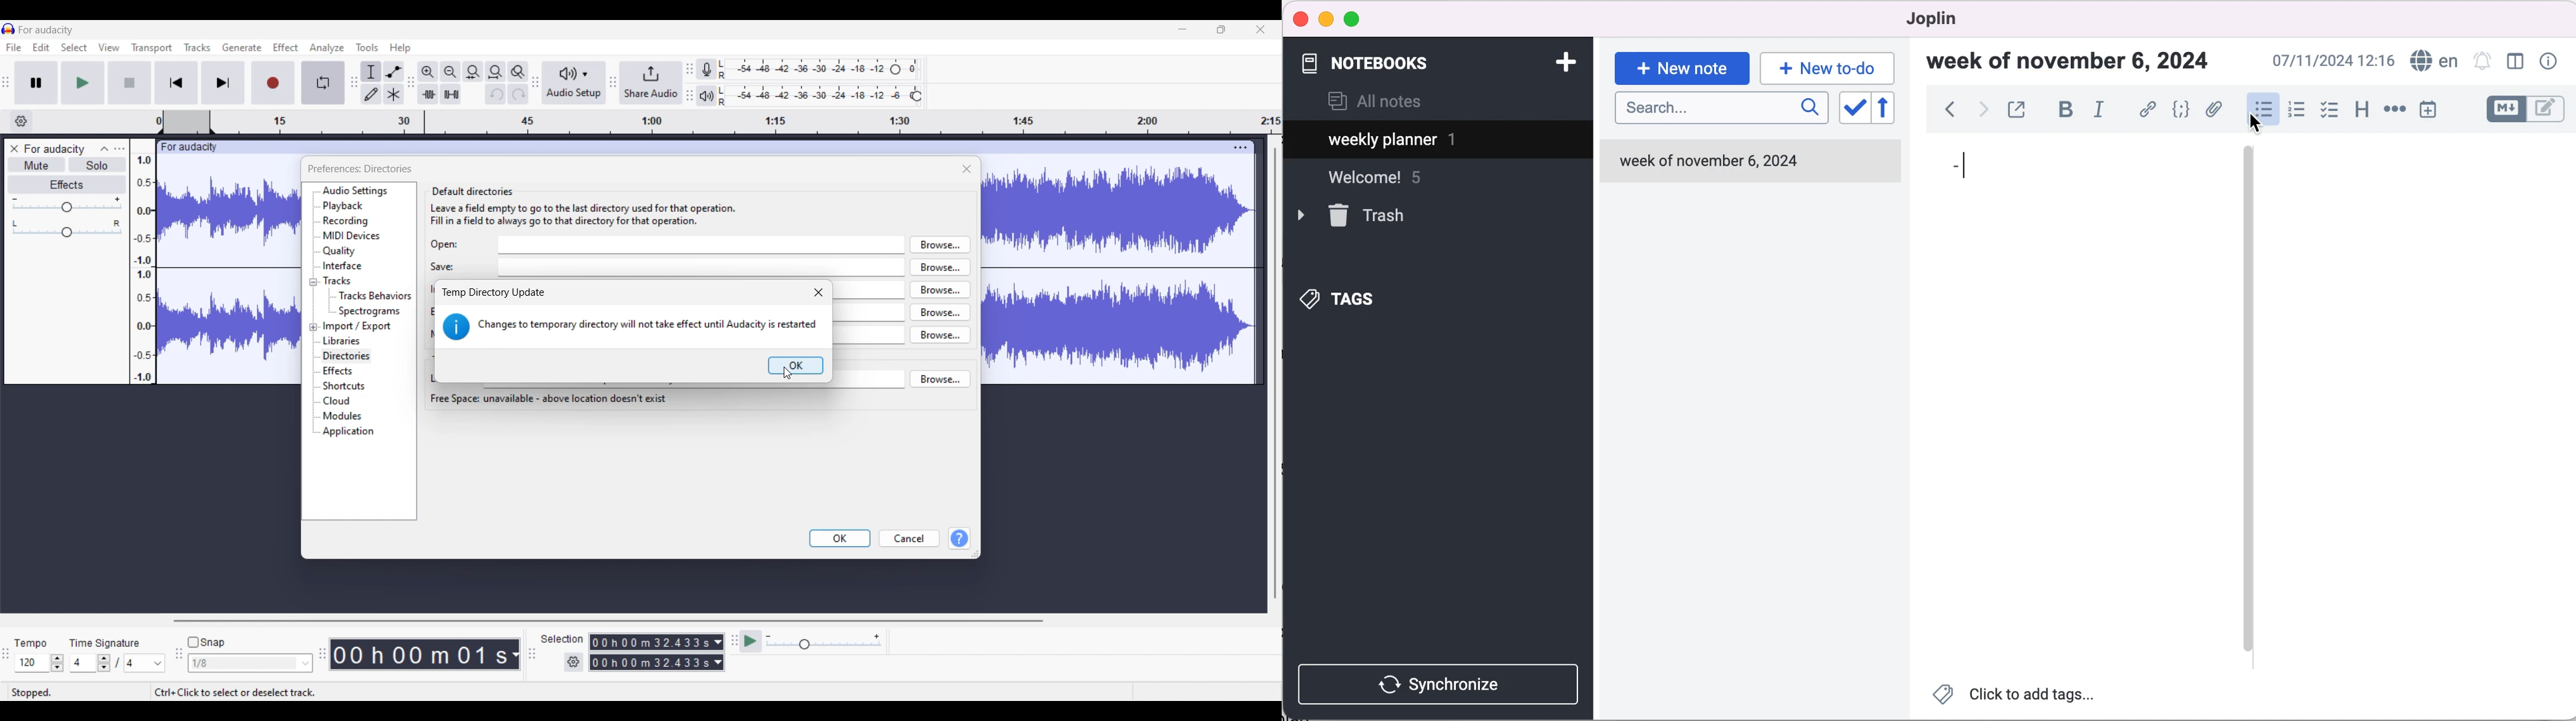  I want to click on back, so click(1949, 113).